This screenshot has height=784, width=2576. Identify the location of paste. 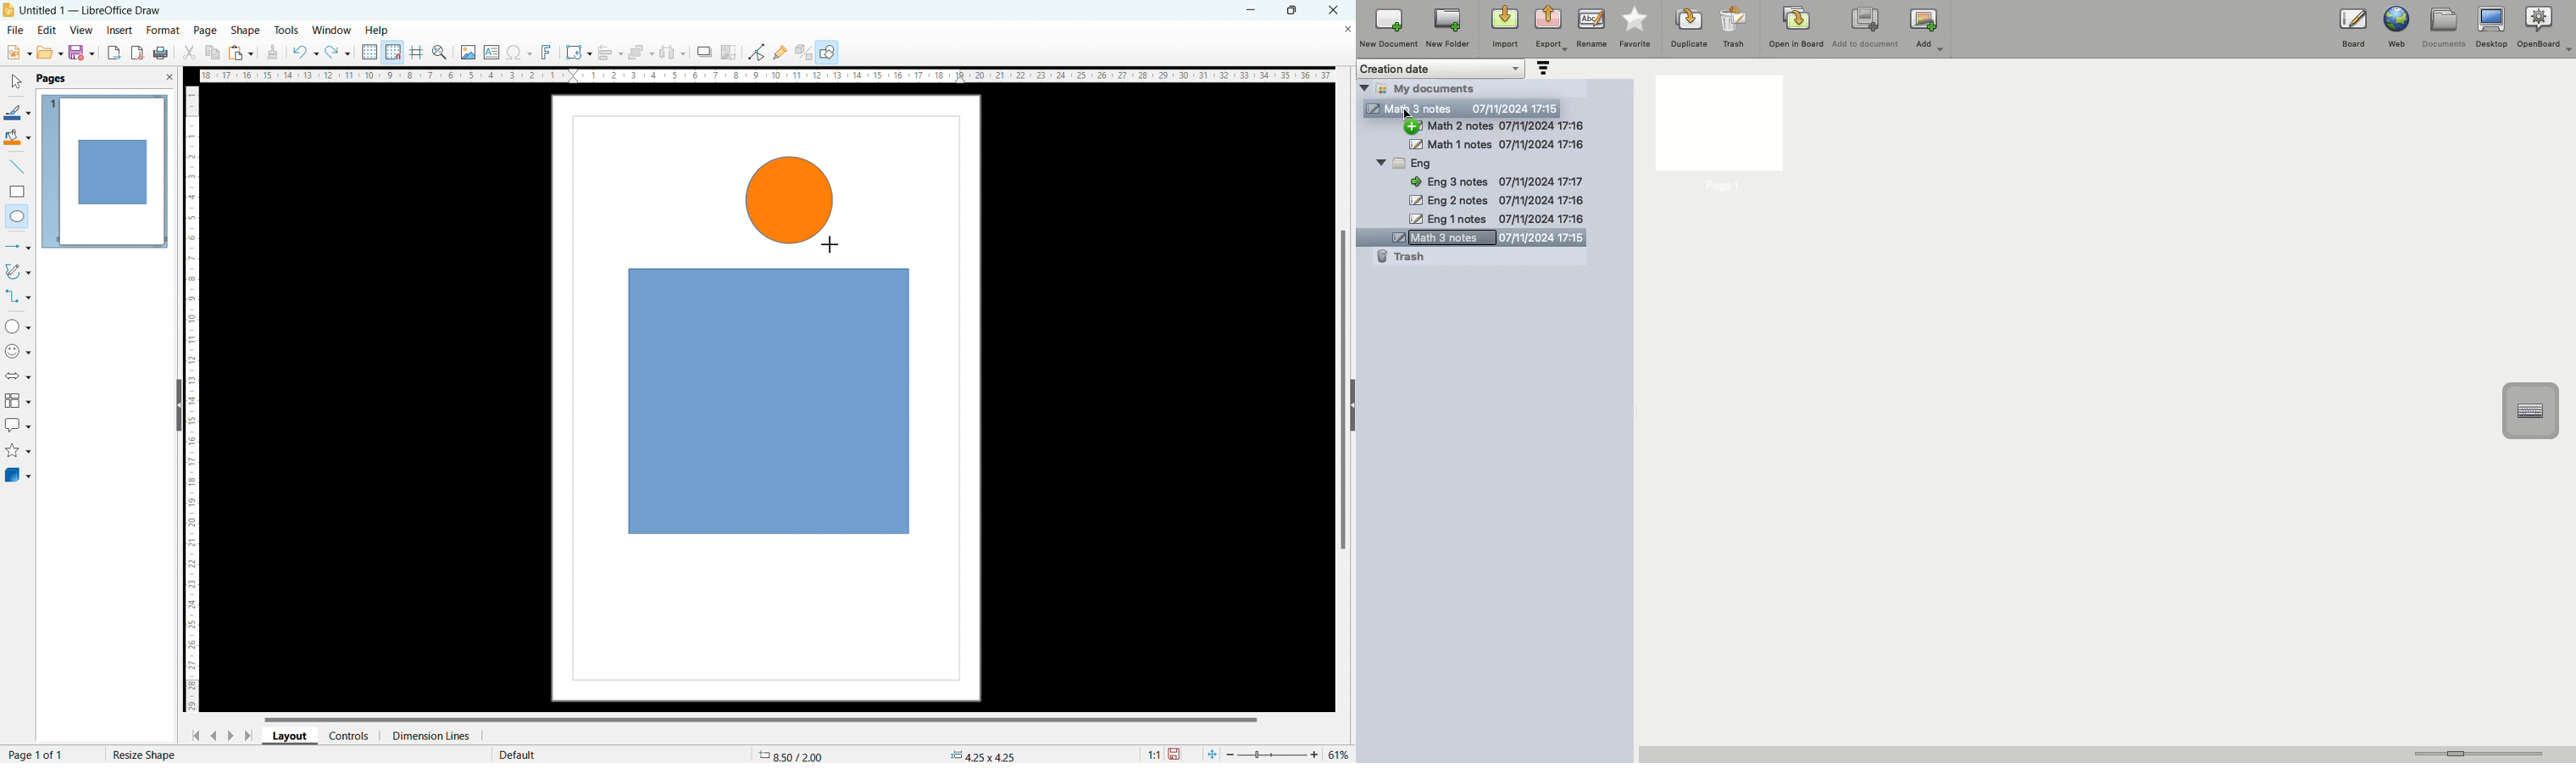
(242, 52).